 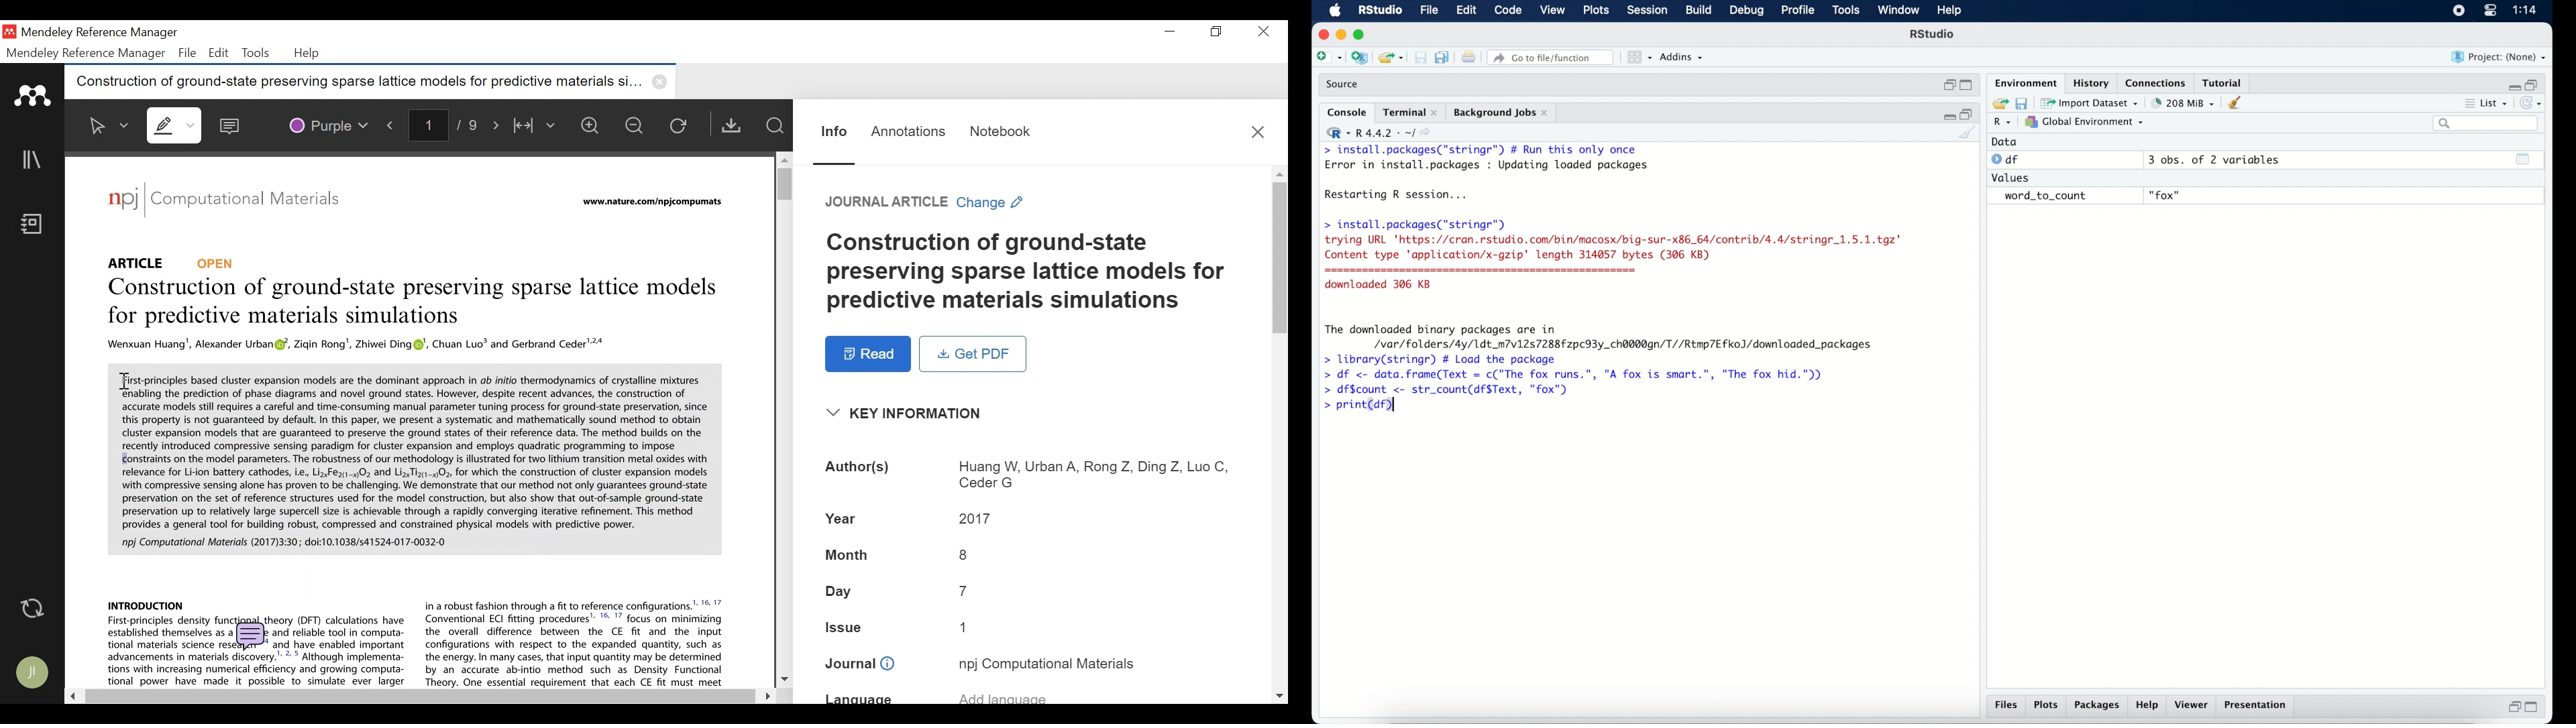 What do you see at coordinates (783, 160) in the screenshot?
I see `Scroll up` at bounding box center [783, 160].